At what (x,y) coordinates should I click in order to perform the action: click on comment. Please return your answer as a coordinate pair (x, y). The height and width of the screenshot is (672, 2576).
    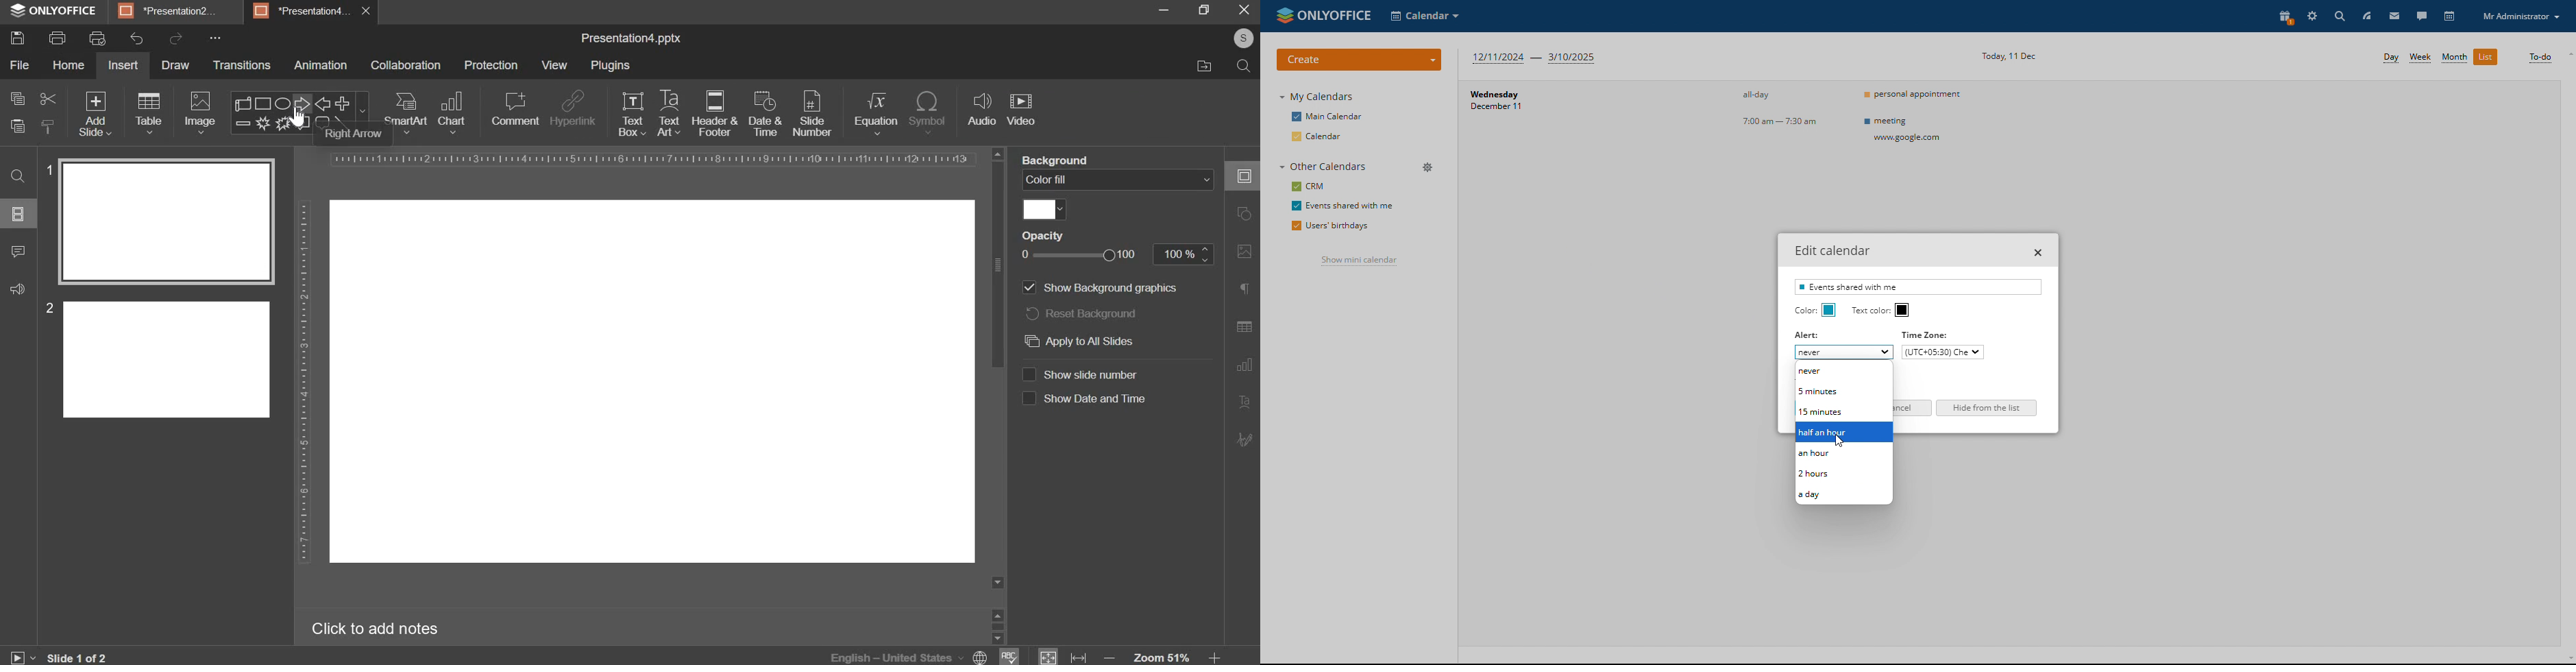
    Looking at the image, I should click on (514, 110).